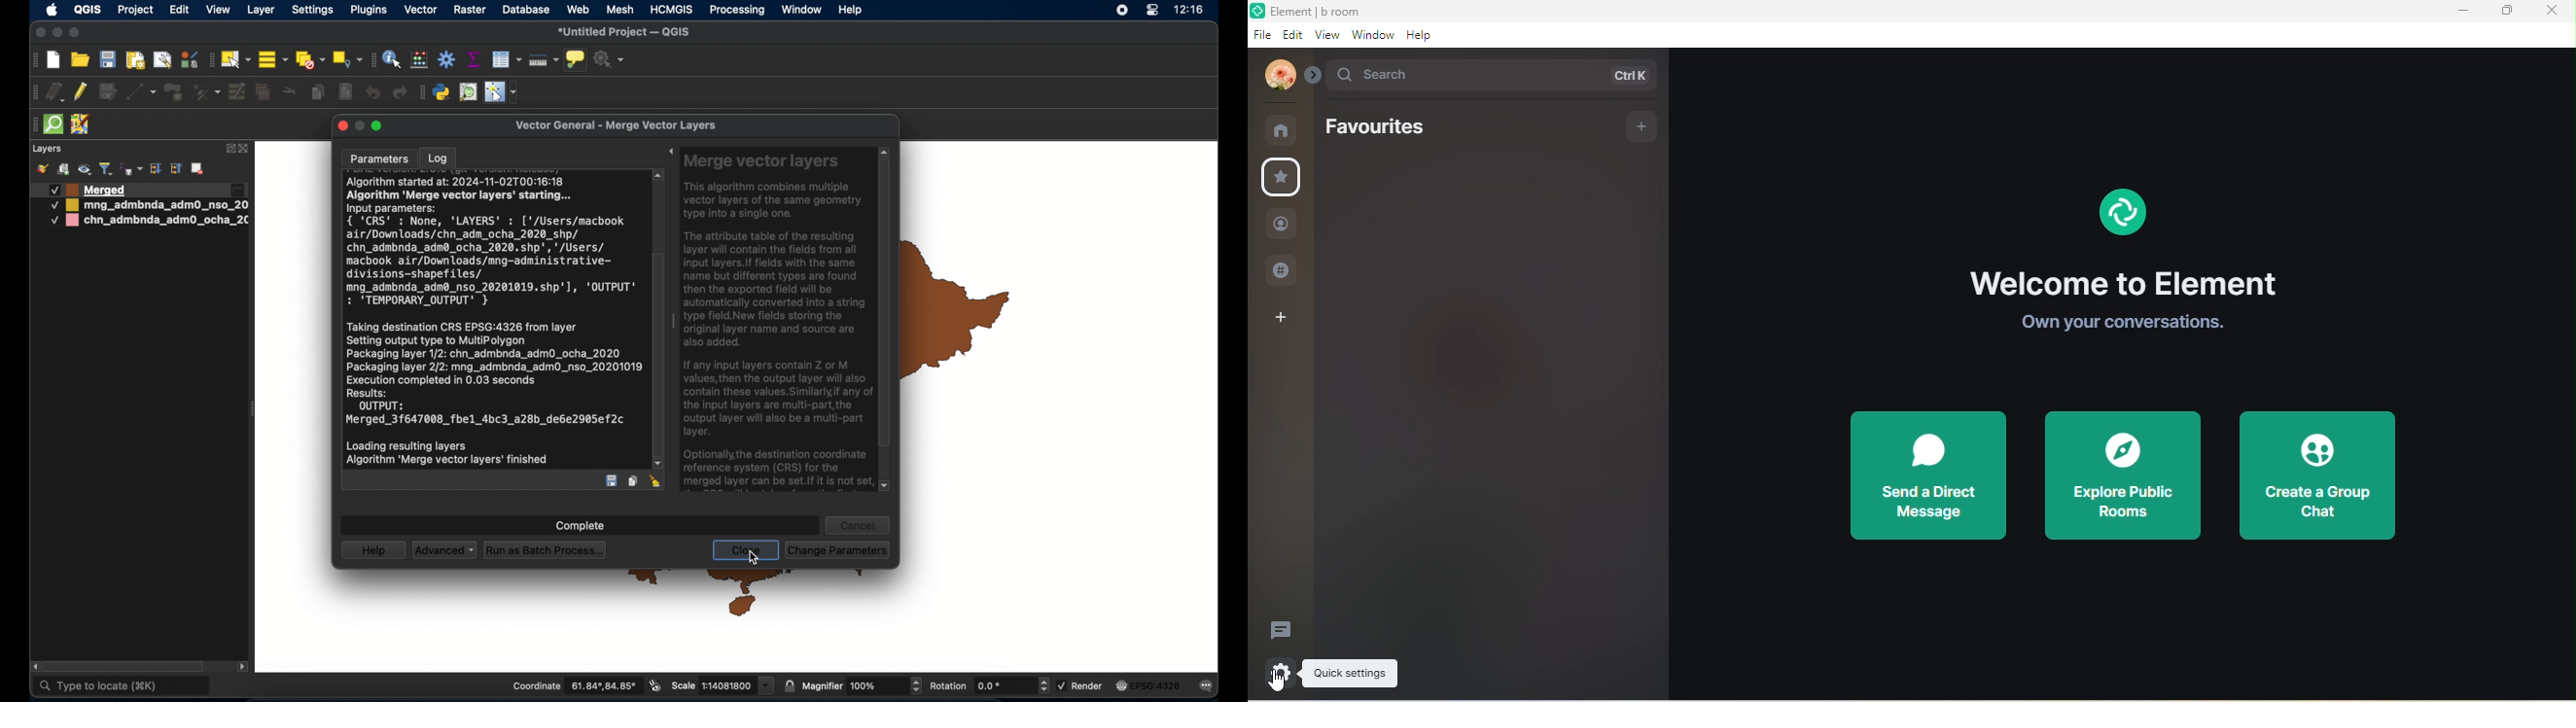  What do you see at coordinates (63, 169) in the screenshot?
I see `add group` at bounding box center [63, 169].